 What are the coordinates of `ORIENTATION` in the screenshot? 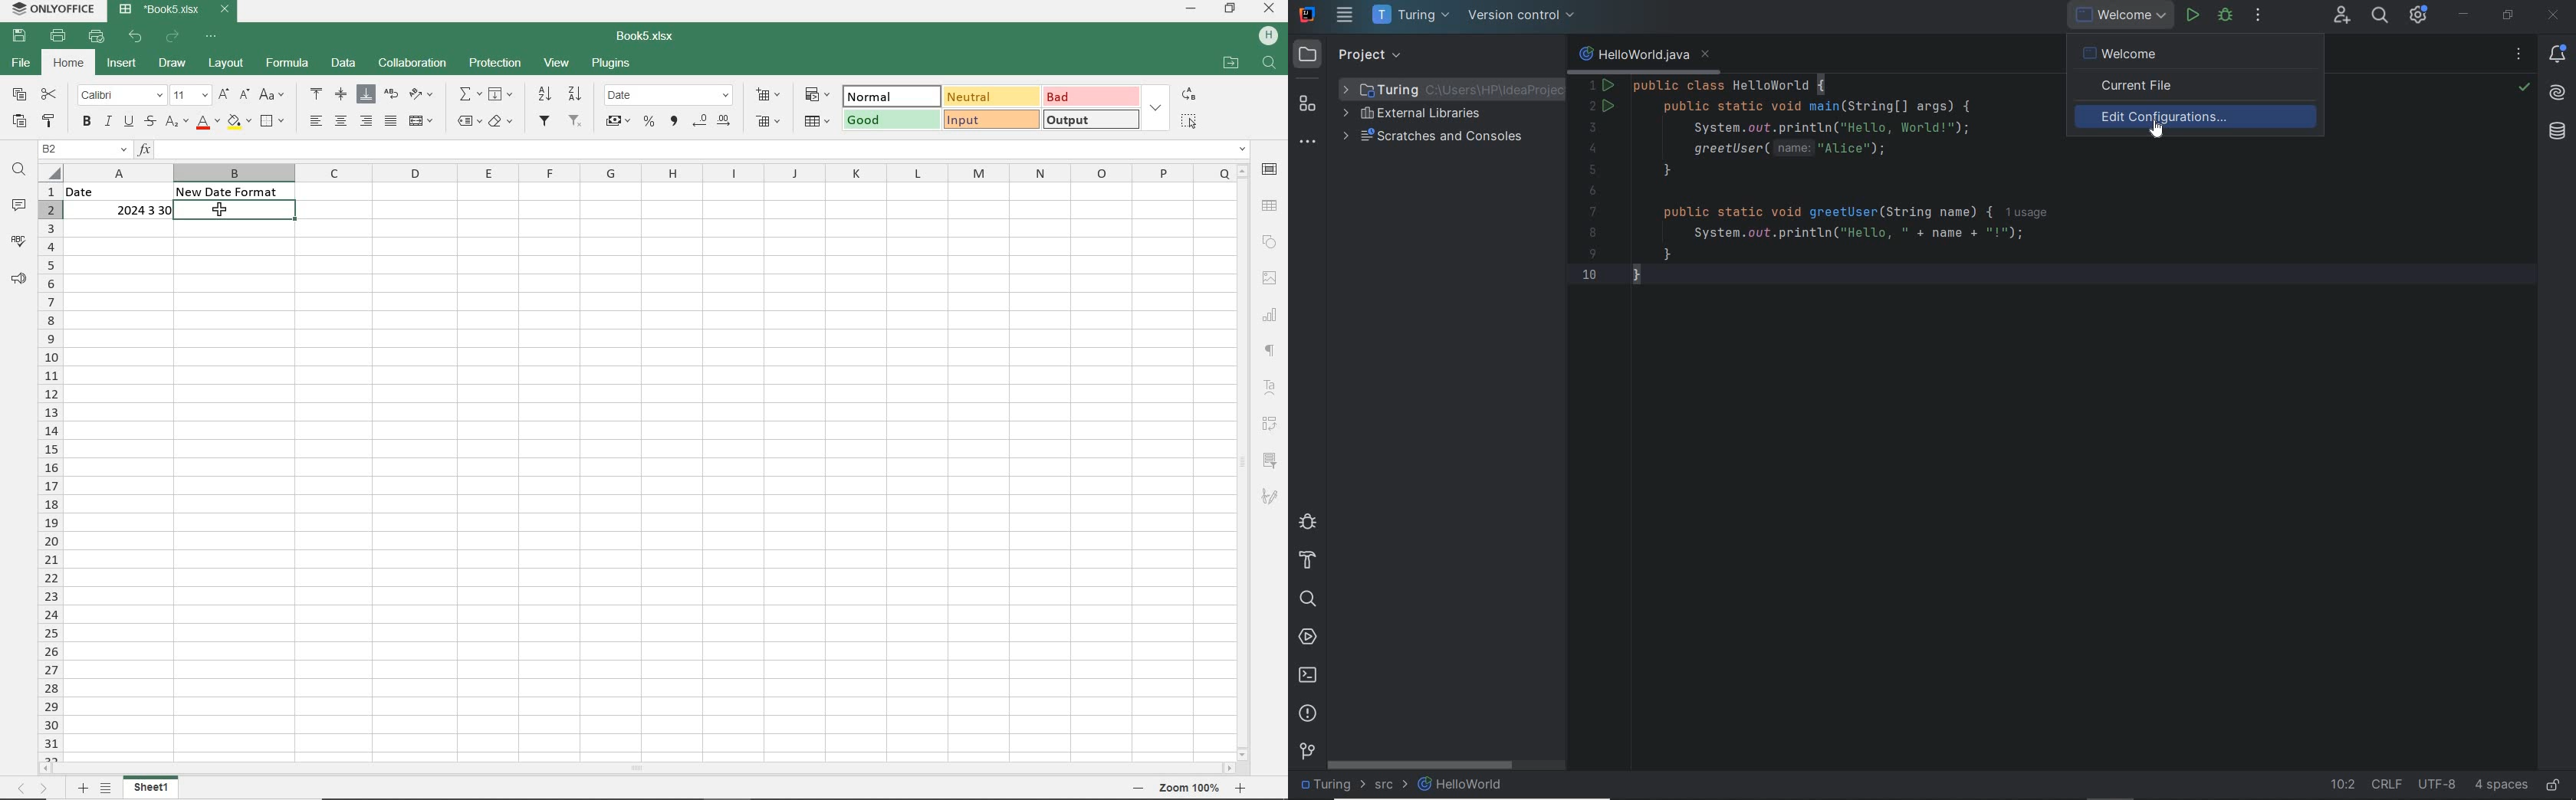 It's located at (423, 93).